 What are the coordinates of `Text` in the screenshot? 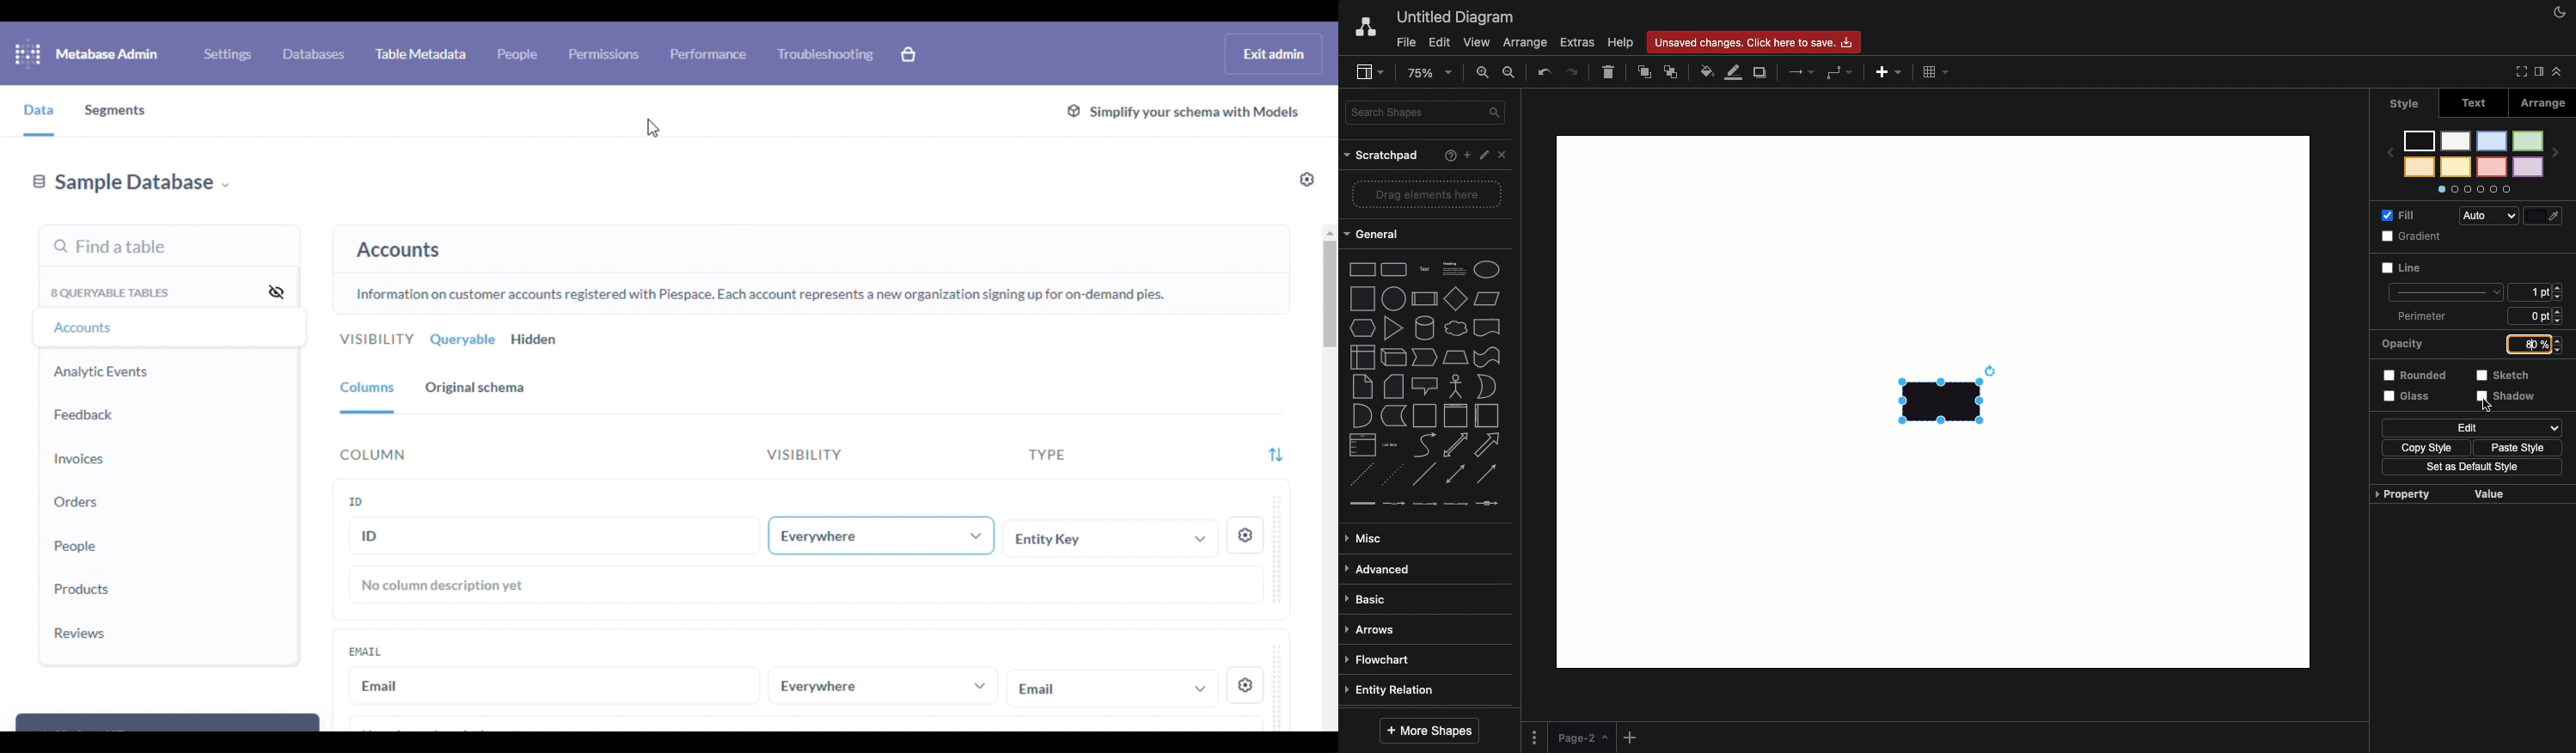 It's located at (1425, 270).